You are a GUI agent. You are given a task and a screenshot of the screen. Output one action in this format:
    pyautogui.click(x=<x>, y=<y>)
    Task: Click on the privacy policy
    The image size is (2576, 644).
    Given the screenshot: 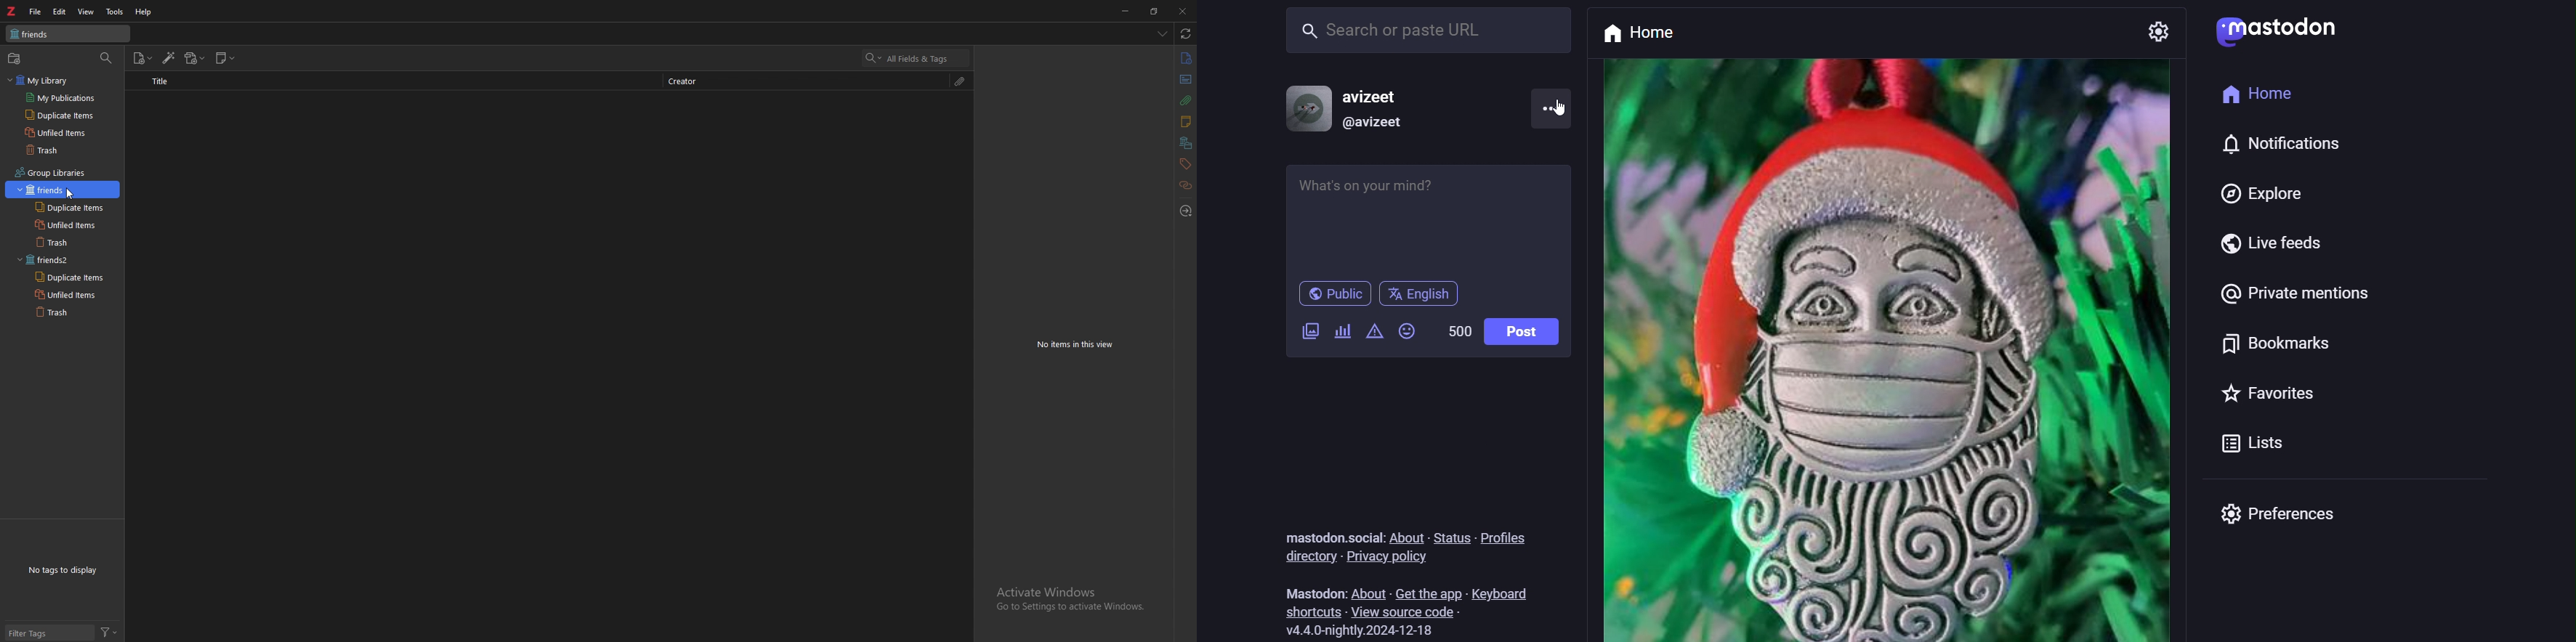 What is the action you would take?
    pyautogui.click(x=1417, y=558)
    